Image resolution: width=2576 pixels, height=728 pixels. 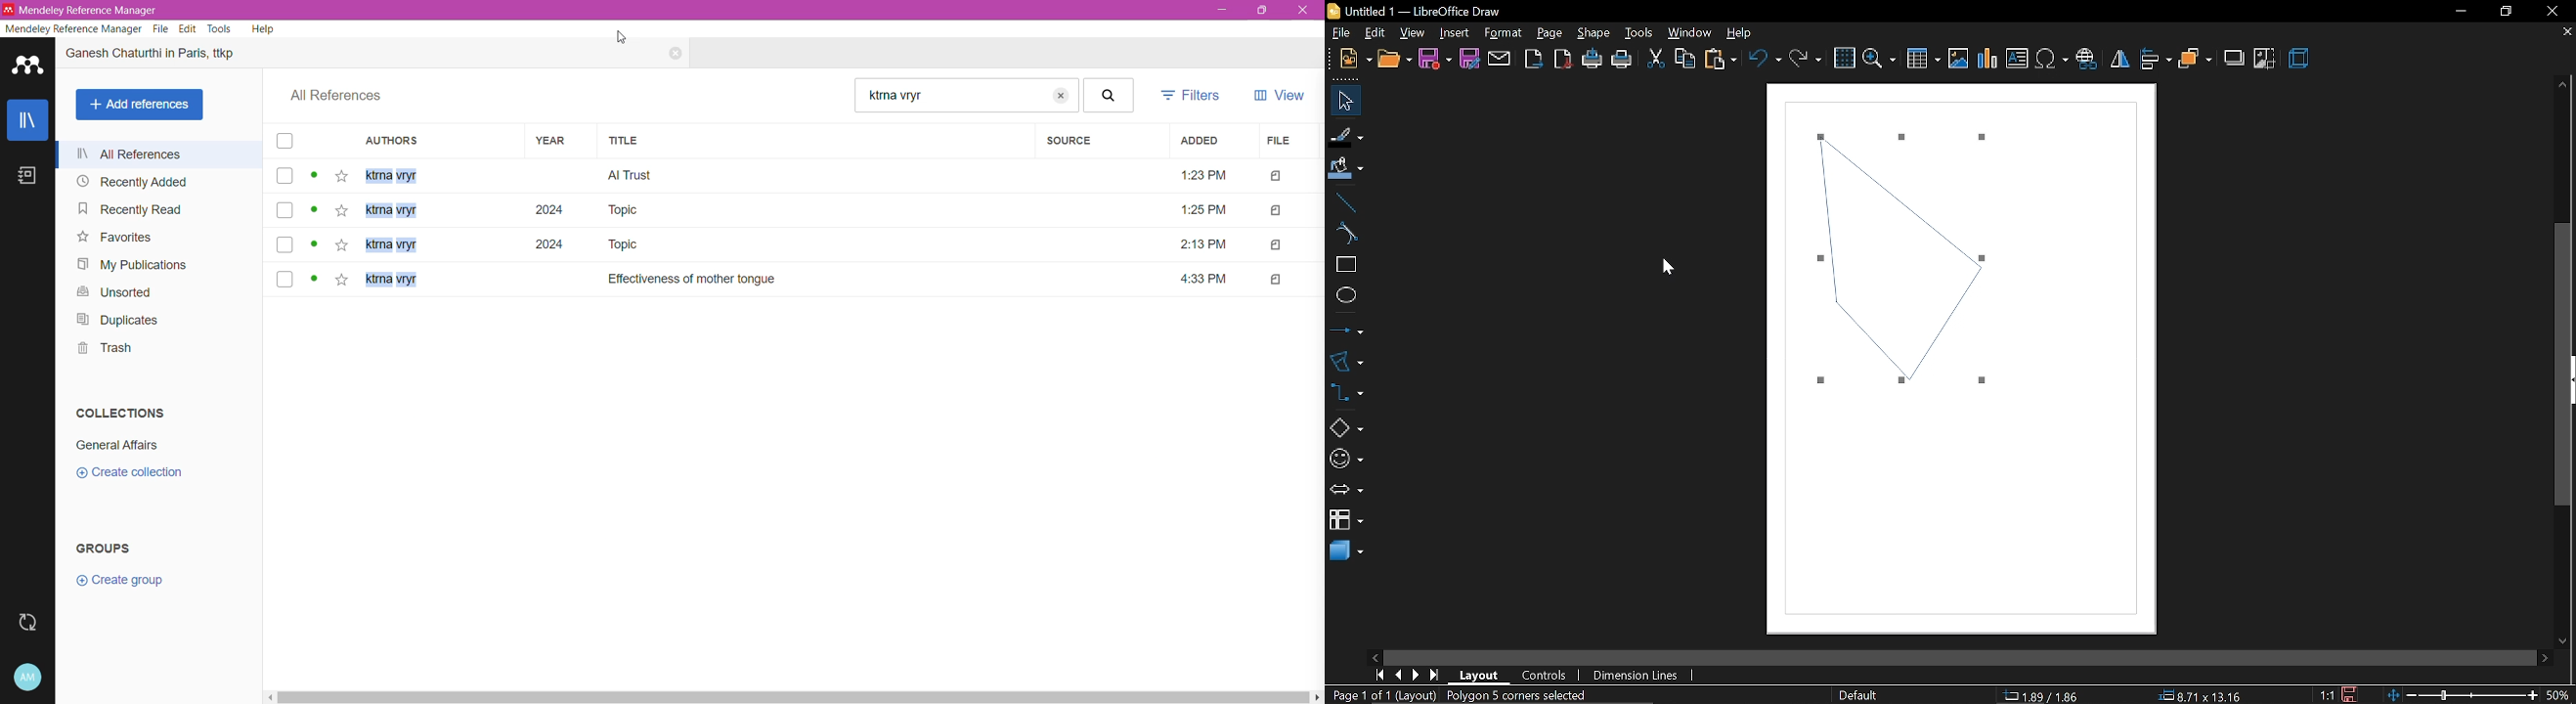 I want to click on Restore Down, so click(x=1261, y=12).